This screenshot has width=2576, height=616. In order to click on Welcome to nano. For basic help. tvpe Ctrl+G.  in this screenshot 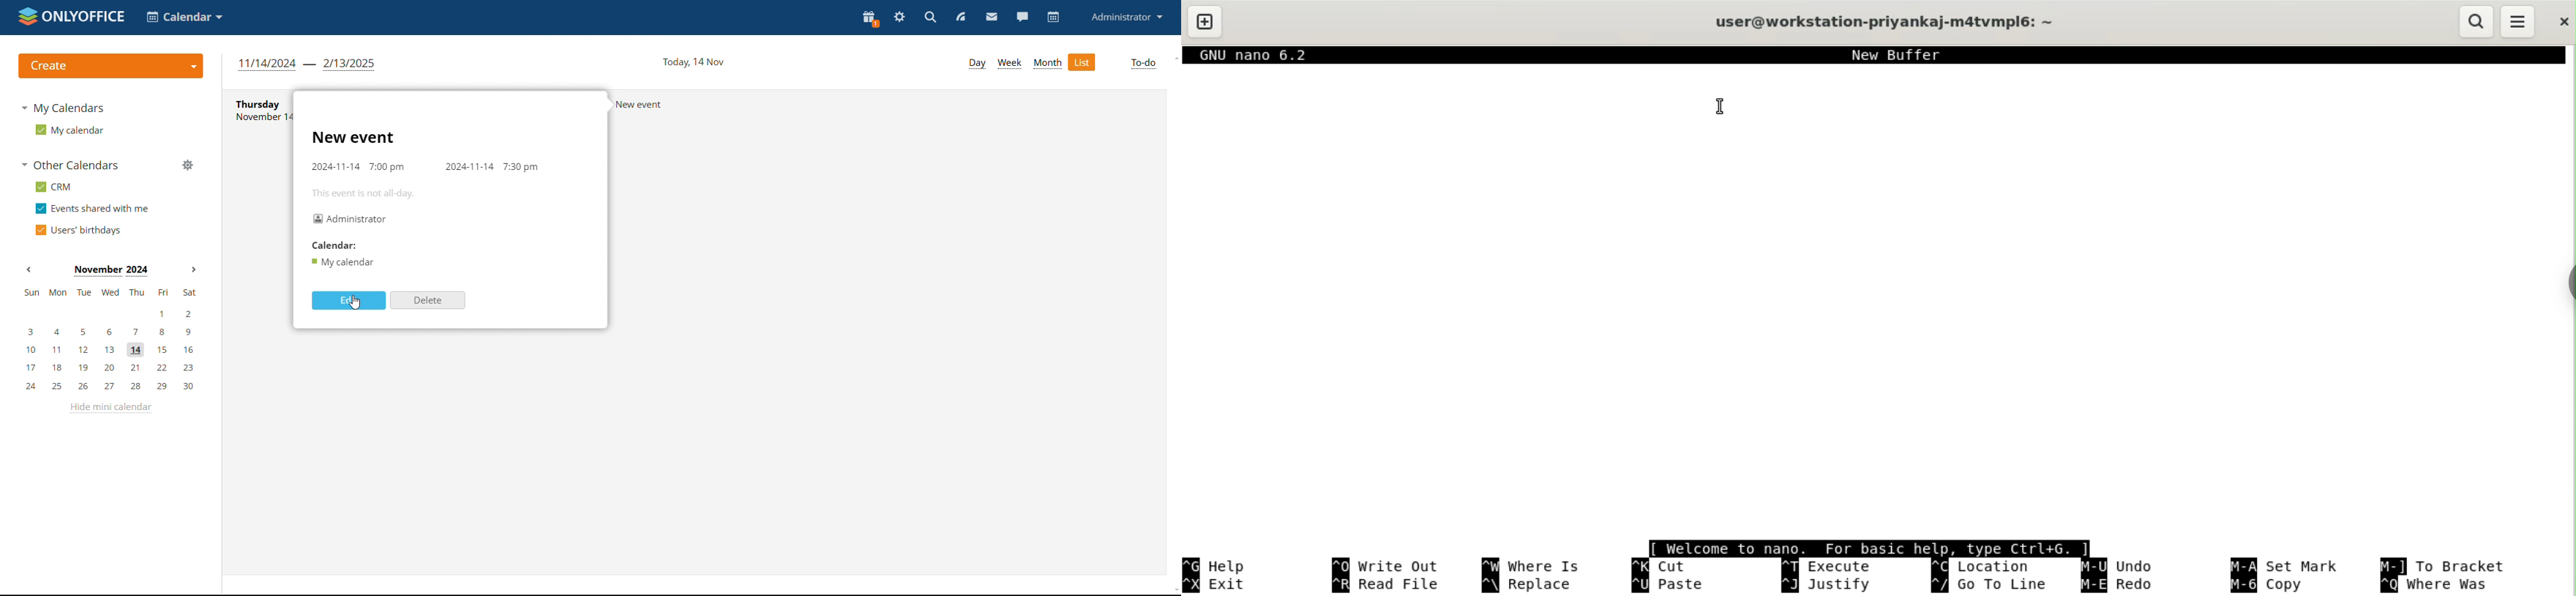, I will do `click(1867, 548)`.